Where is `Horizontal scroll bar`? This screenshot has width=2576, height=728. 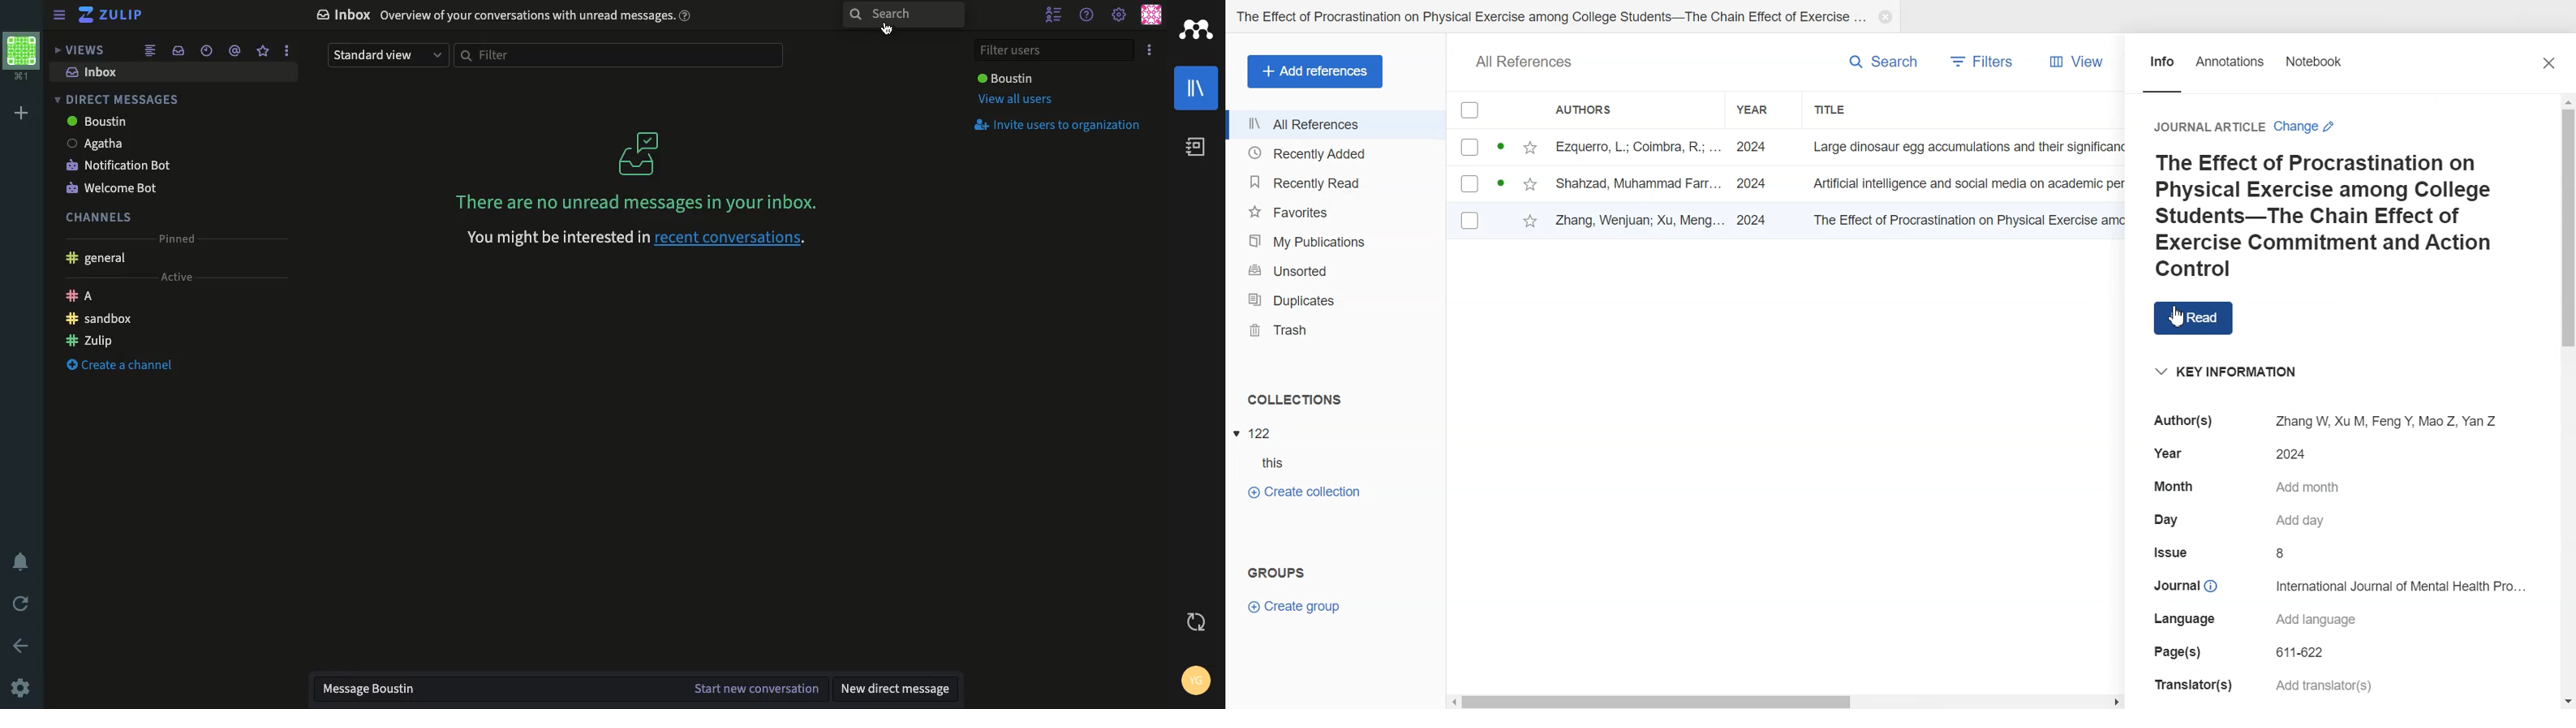
Horizontal scroll bar is located at coordinates (1786, 701).